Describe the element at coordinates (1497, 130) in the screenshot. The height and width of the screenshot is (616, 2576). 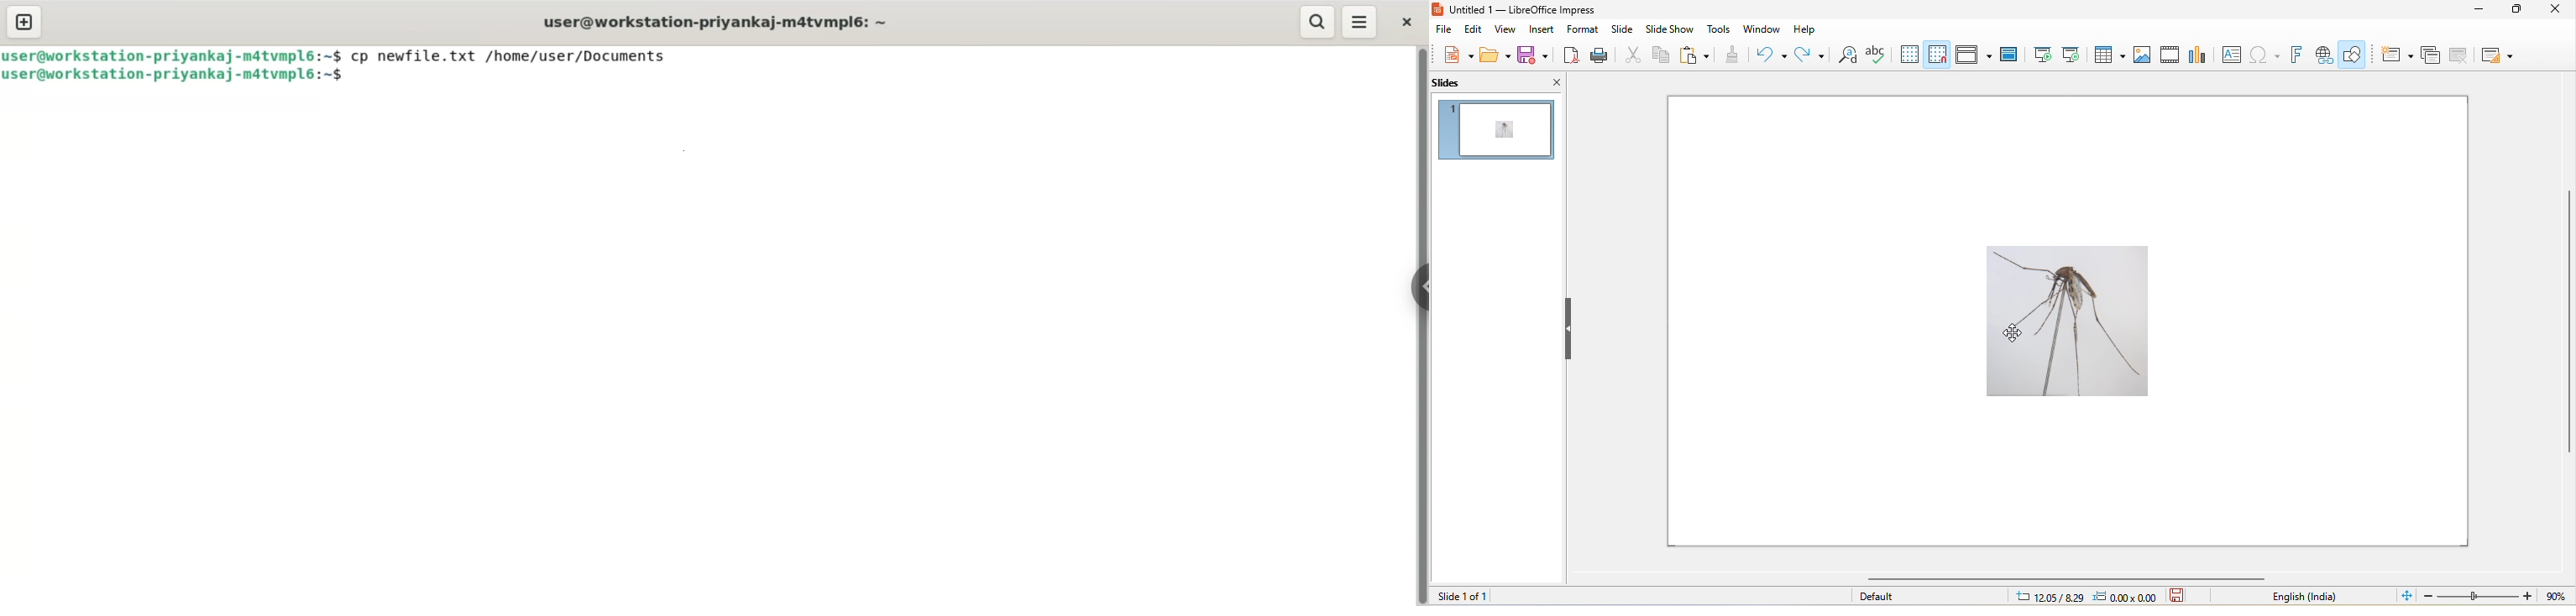
I see `slide preview in slide pane` at that location.